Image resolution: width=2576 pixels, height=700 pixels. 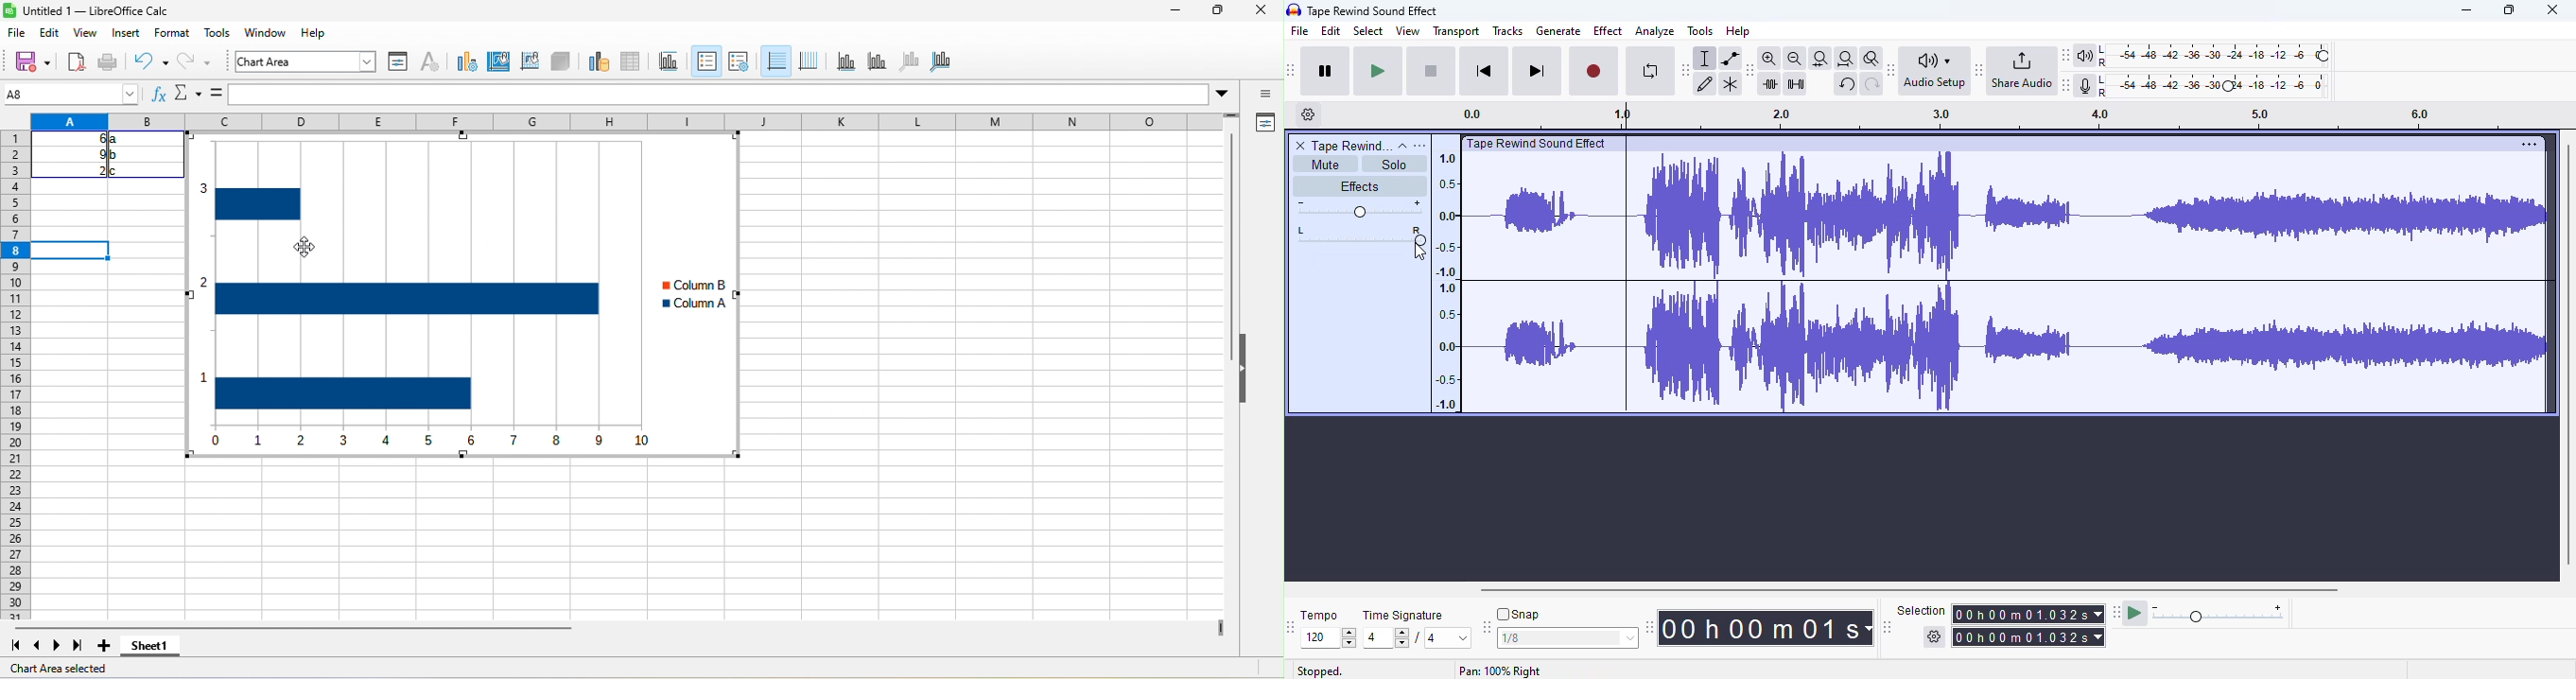 What do you see at coordinates (26, 60) in the screenshot?
I see `new` at bounding box center [26, 60].